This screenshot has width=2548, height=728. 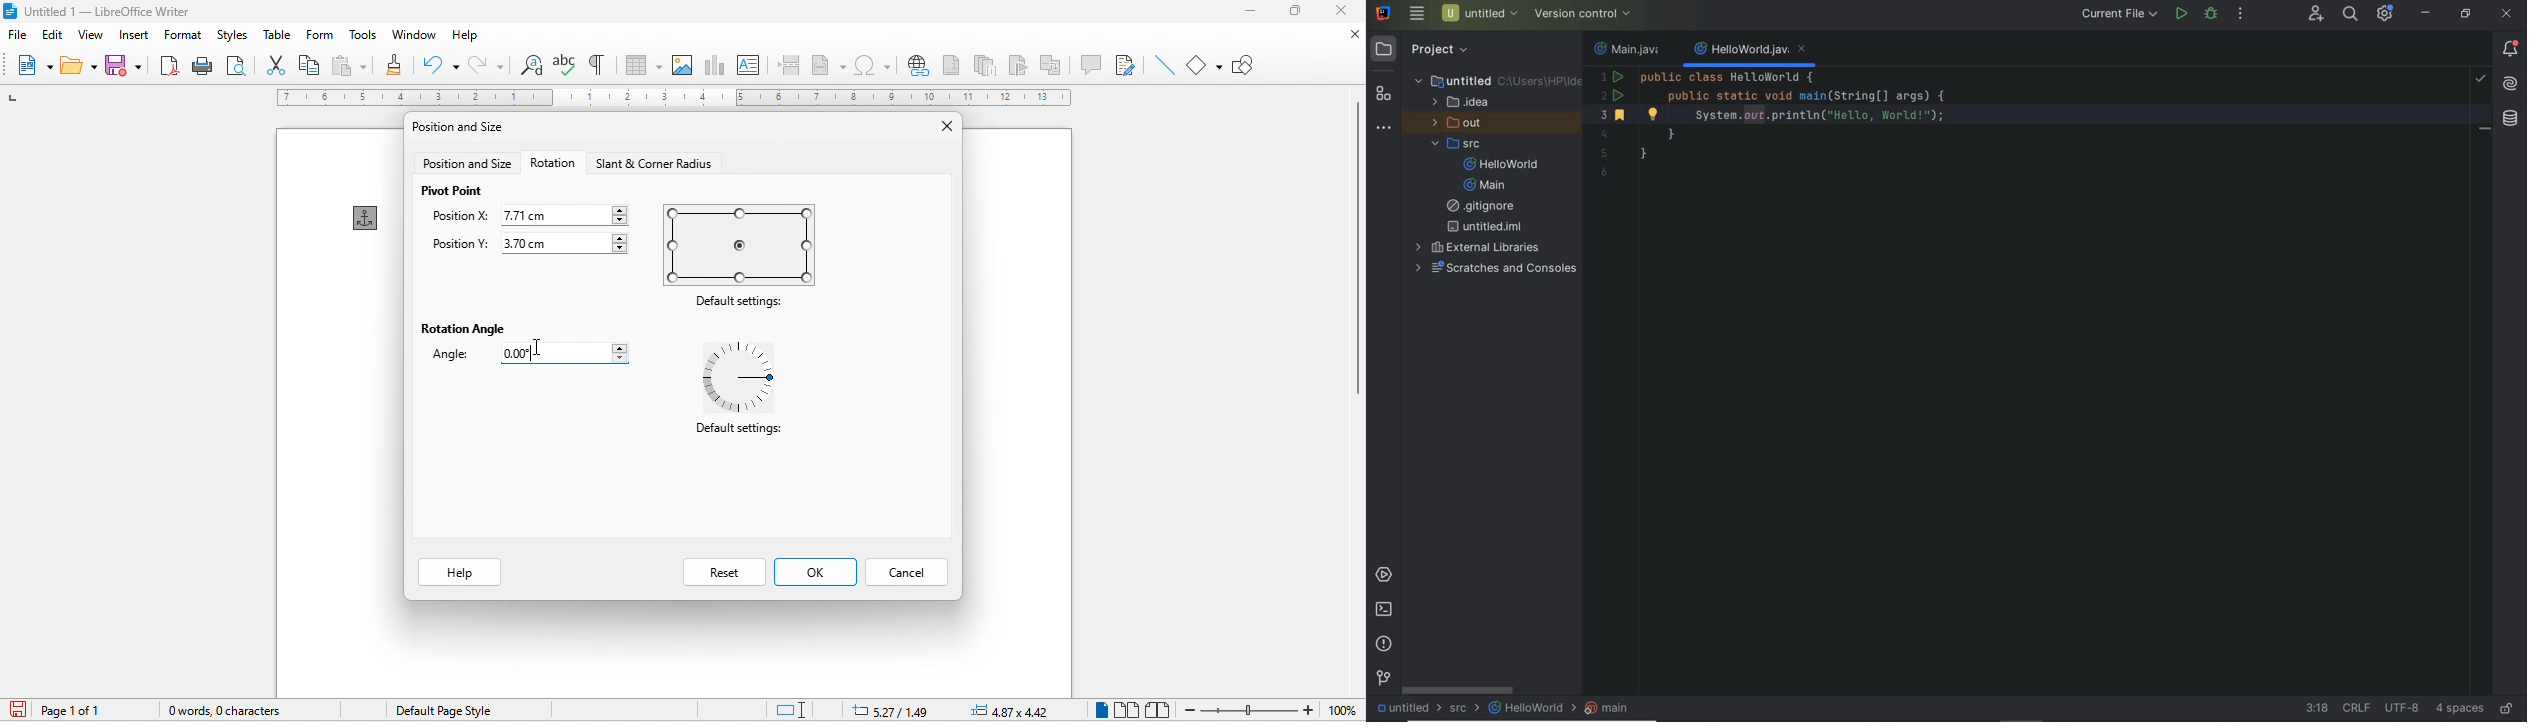 I want to click on open, so click(x=79, y=64).